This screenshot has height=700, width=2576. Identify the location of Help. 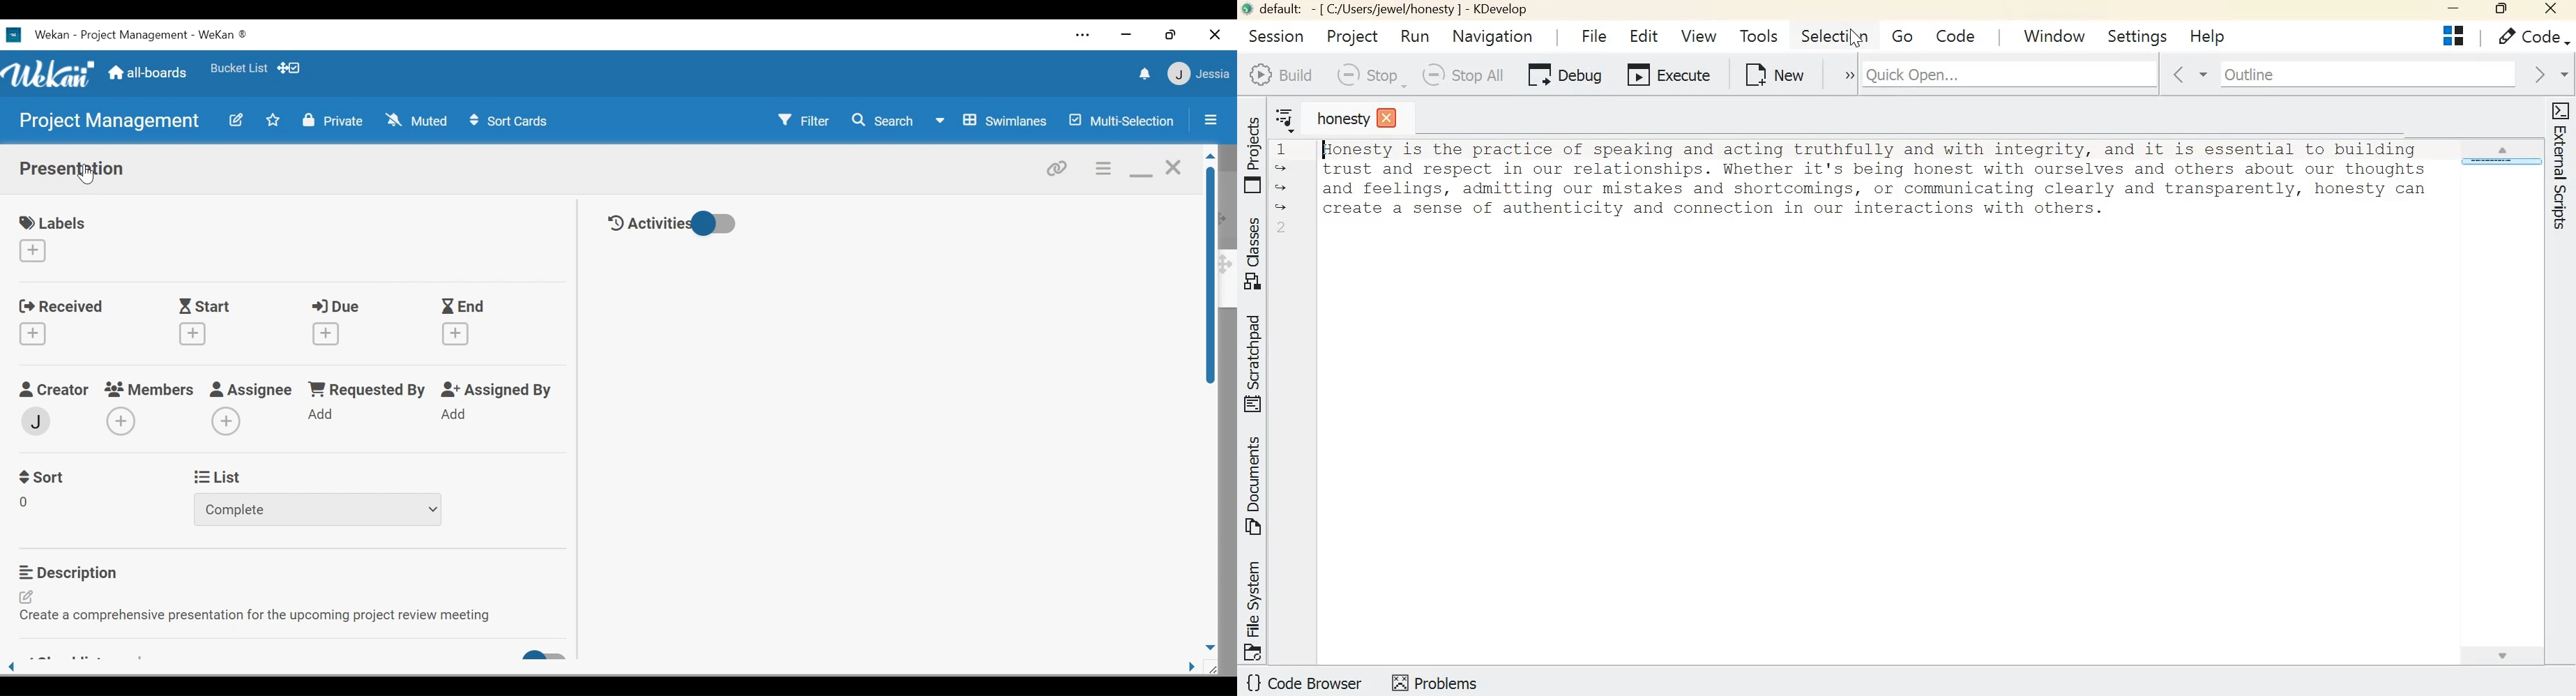
(2208, 38).